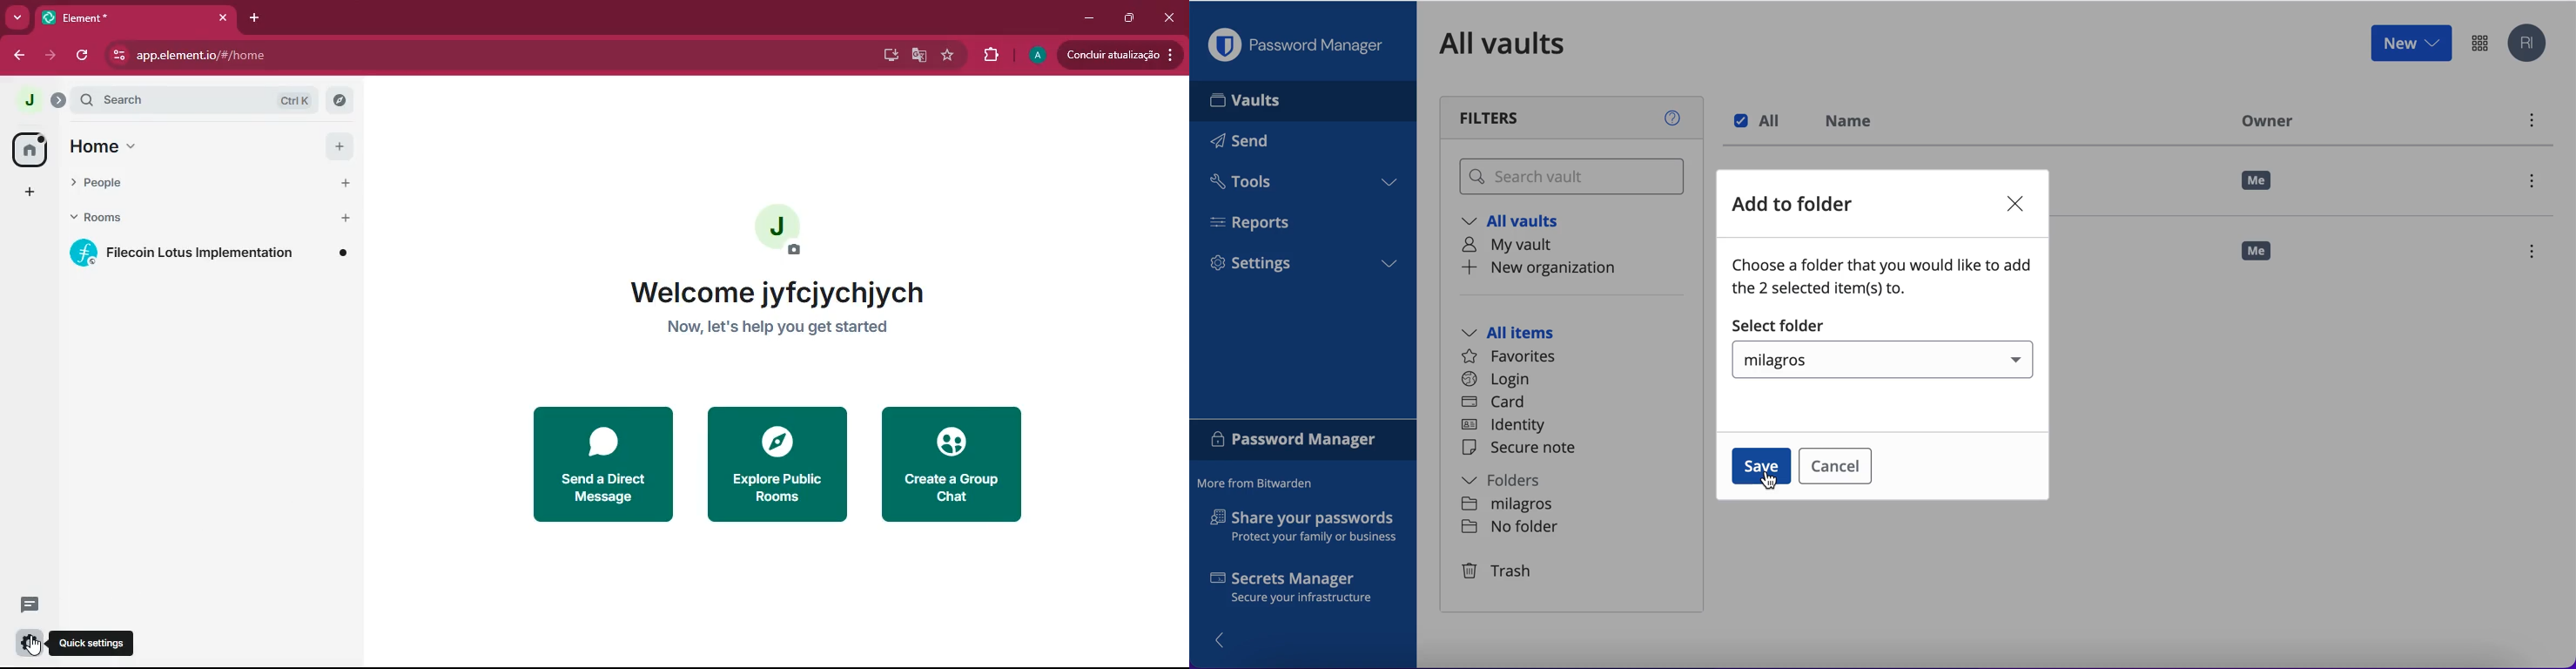 The height and width of the screenshot is (672, 2576). What do you see at coordinates (888, 56) in the screenshot?
I see `desktop` at bounding box center [888, 56].